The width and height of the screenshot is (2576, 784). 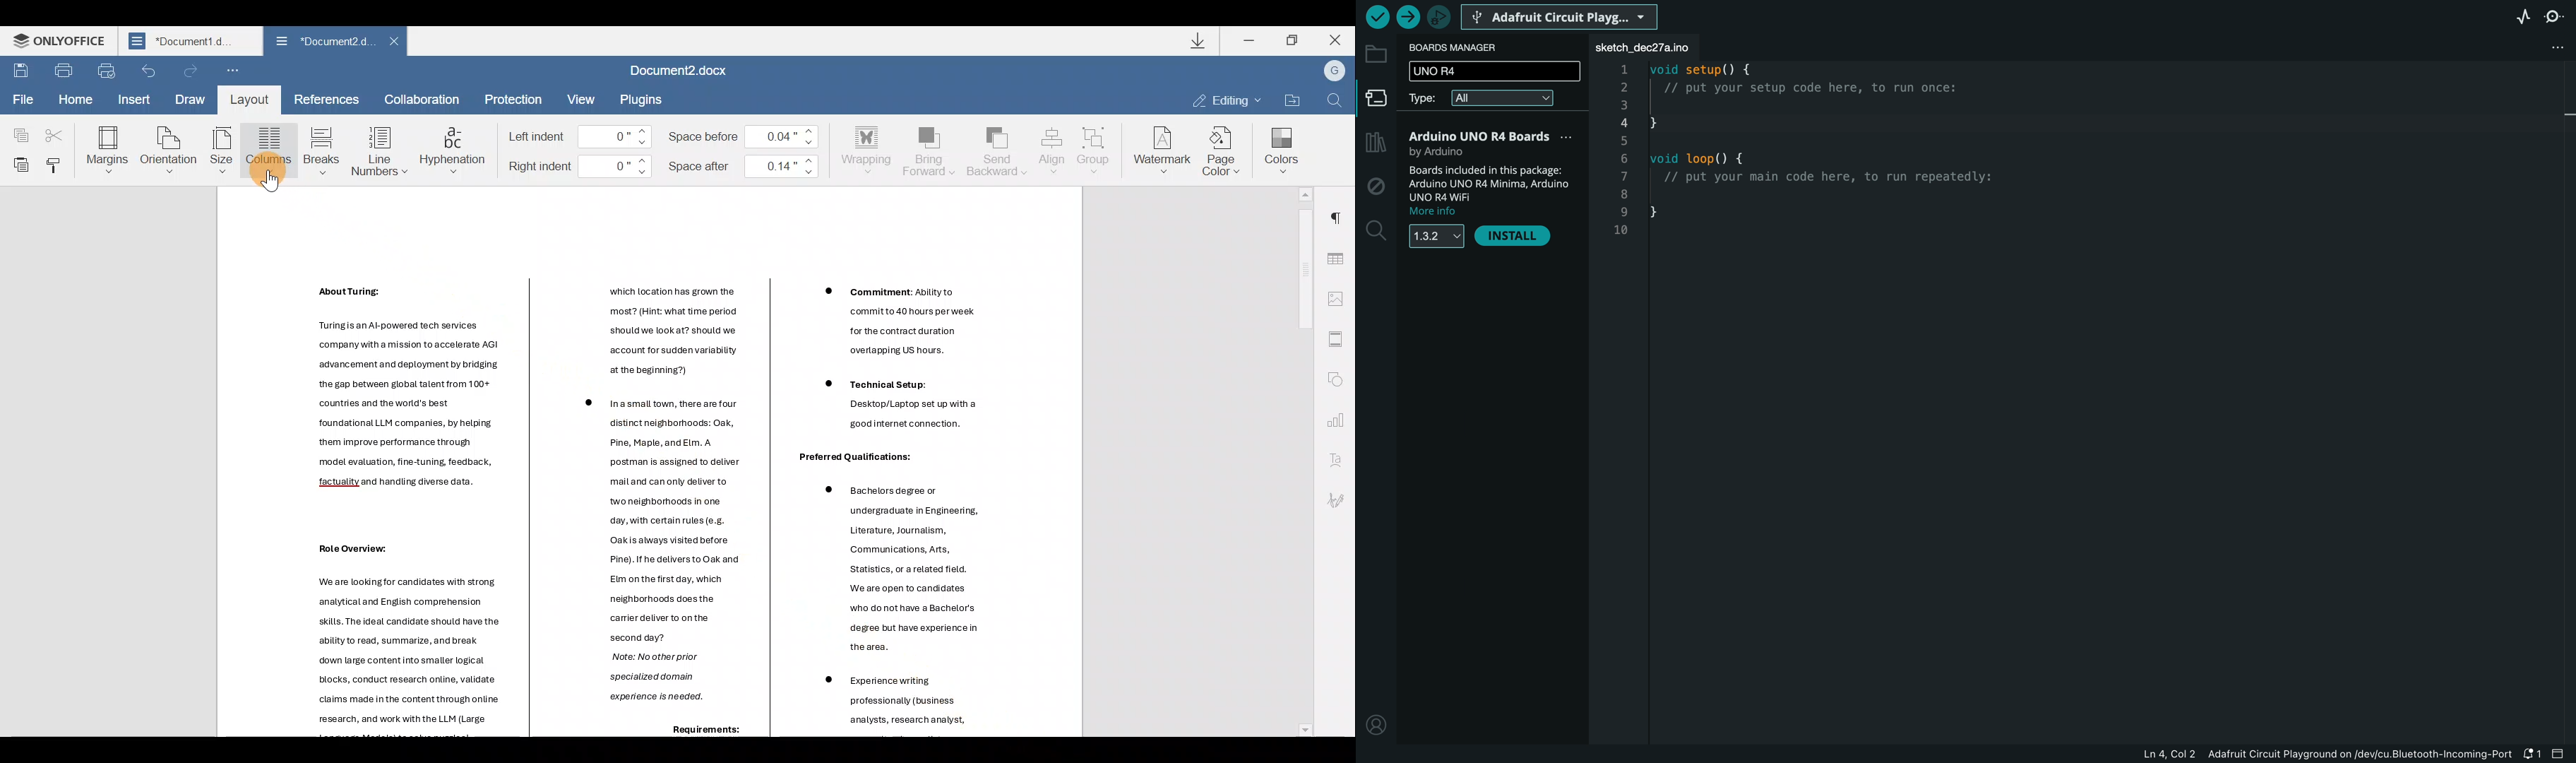 I want to click on Maximize, so click(x=1294, y=40).